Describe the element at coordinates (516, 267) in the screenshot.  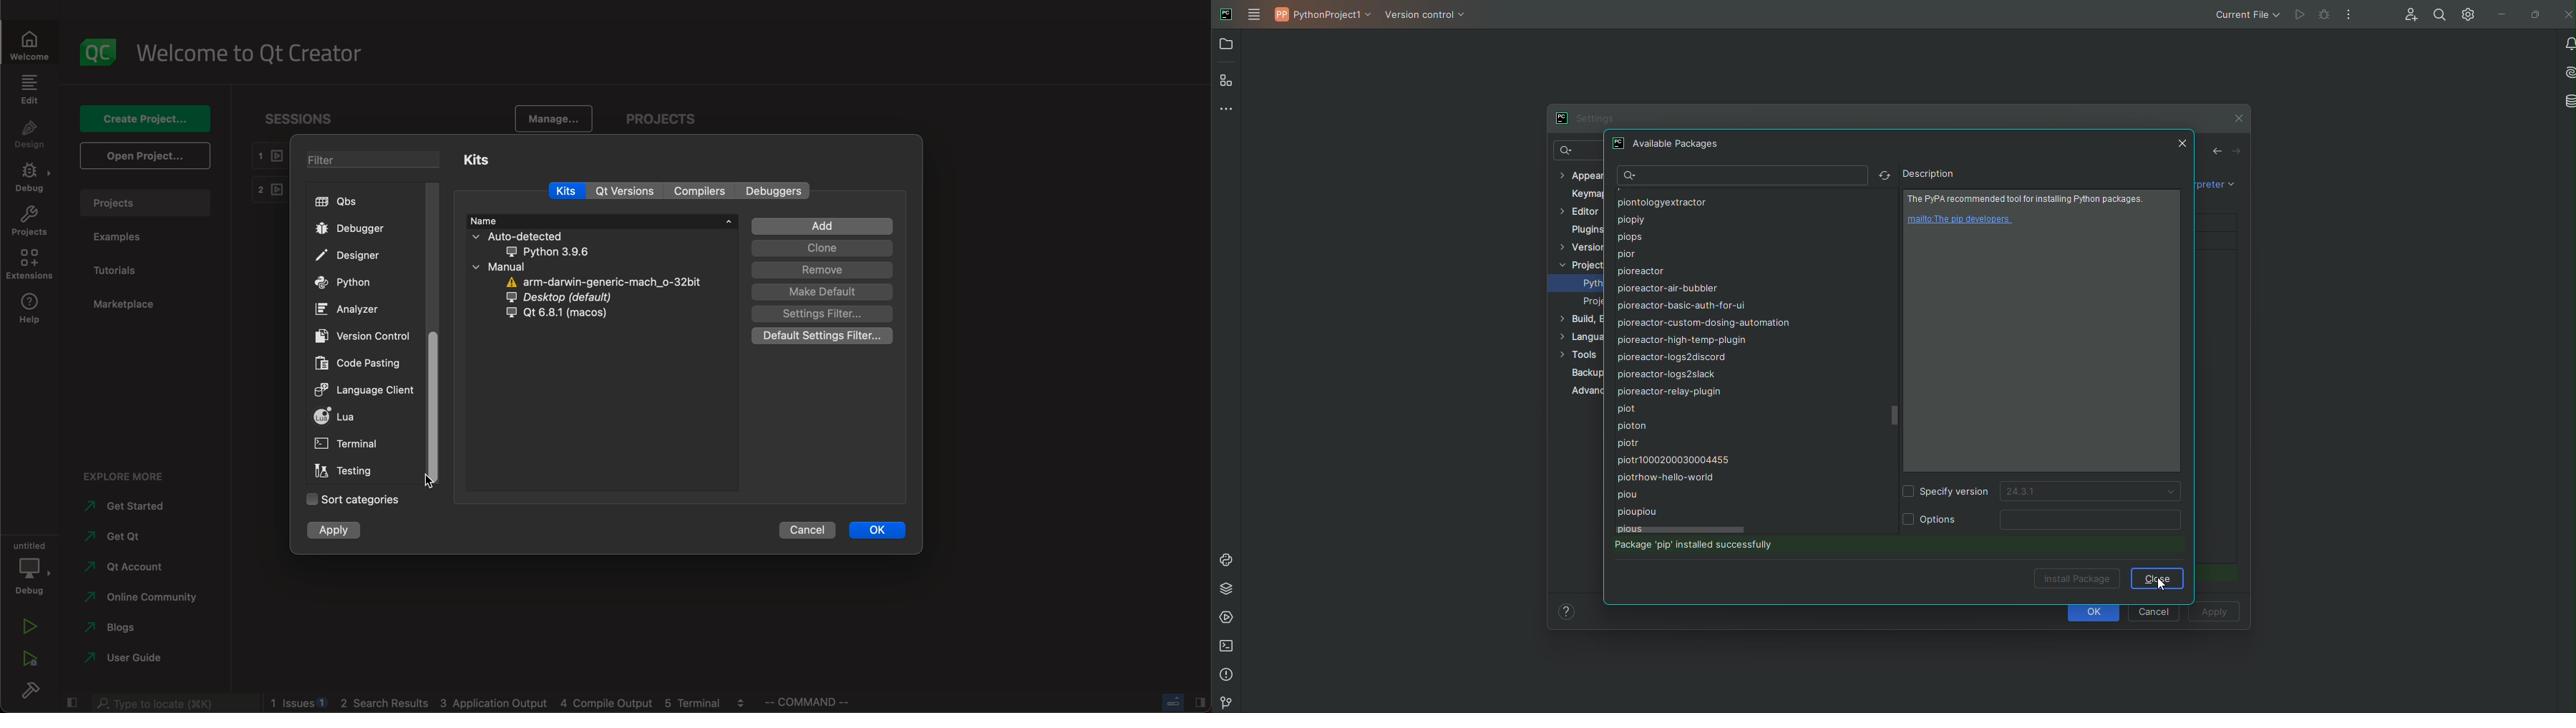
I see `manual` at that location.